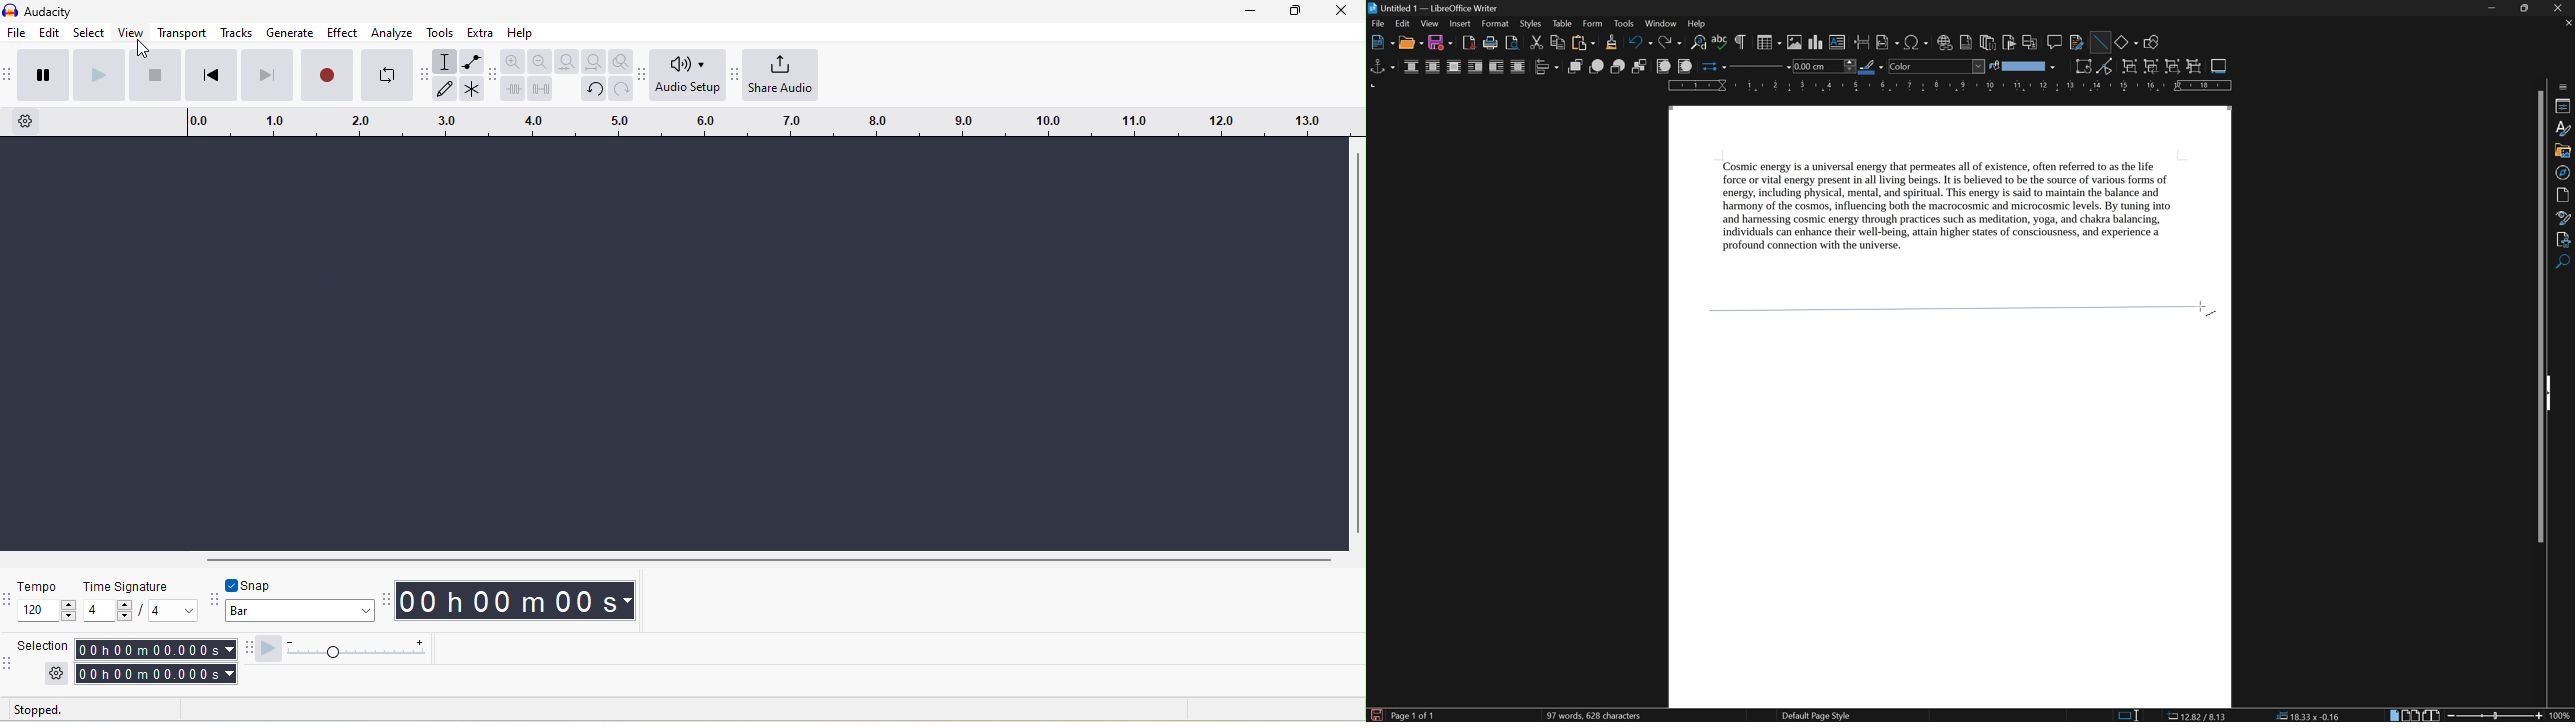 The image size is (2576, 728). I want to click on envelop tool, so click(473, 61).